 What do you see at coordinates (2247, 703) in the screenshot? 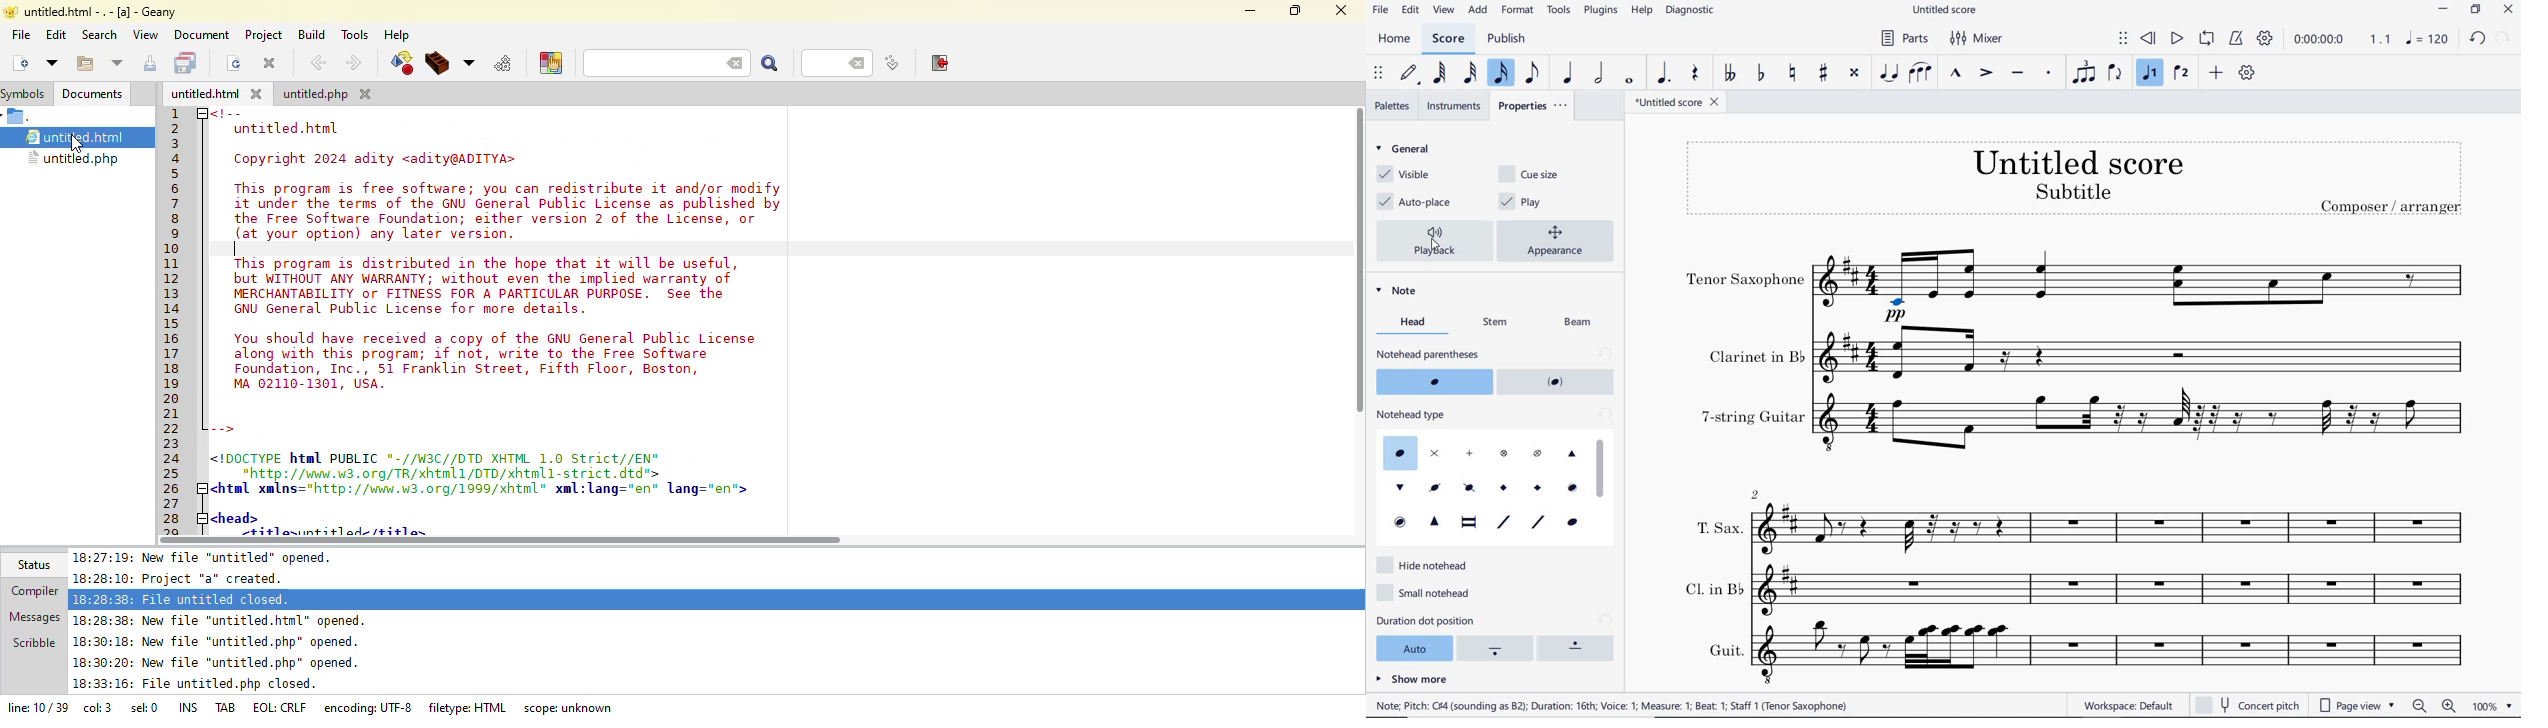
I see `concert pitch` at bounding box center [2247, 703].